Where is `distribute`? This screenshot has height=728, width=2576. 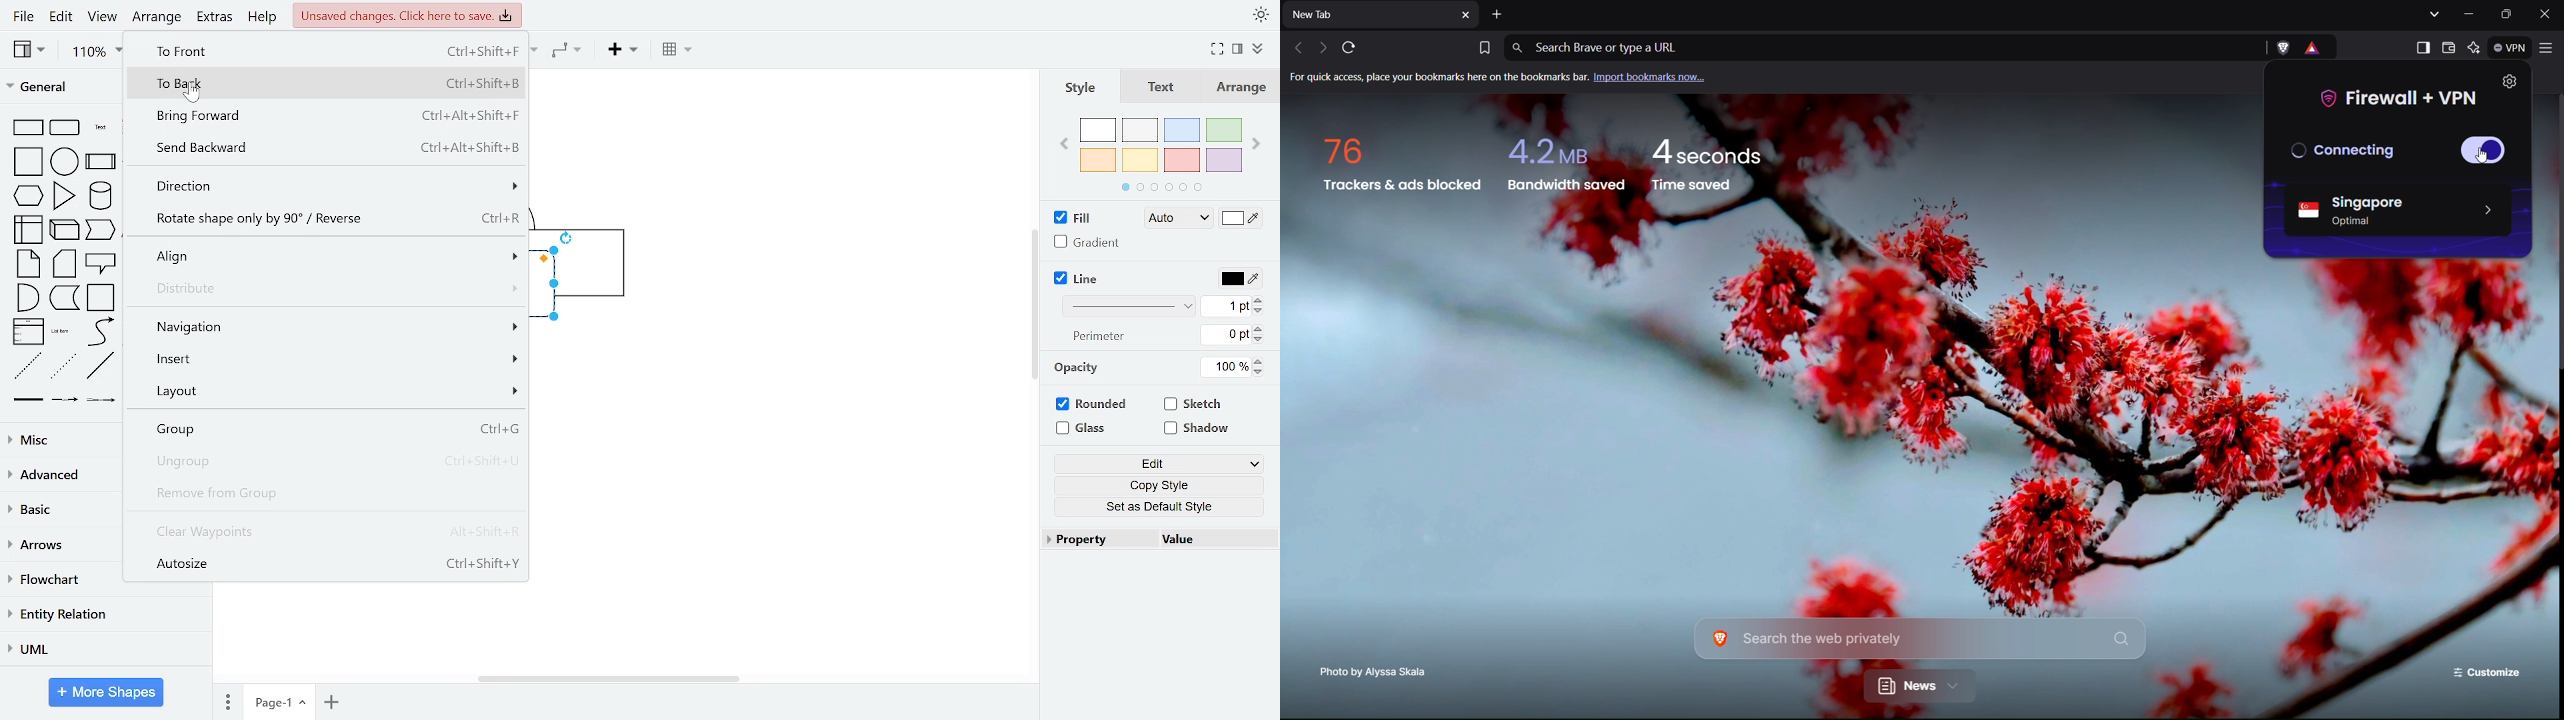 distribute is located at coordinates (334, 290).